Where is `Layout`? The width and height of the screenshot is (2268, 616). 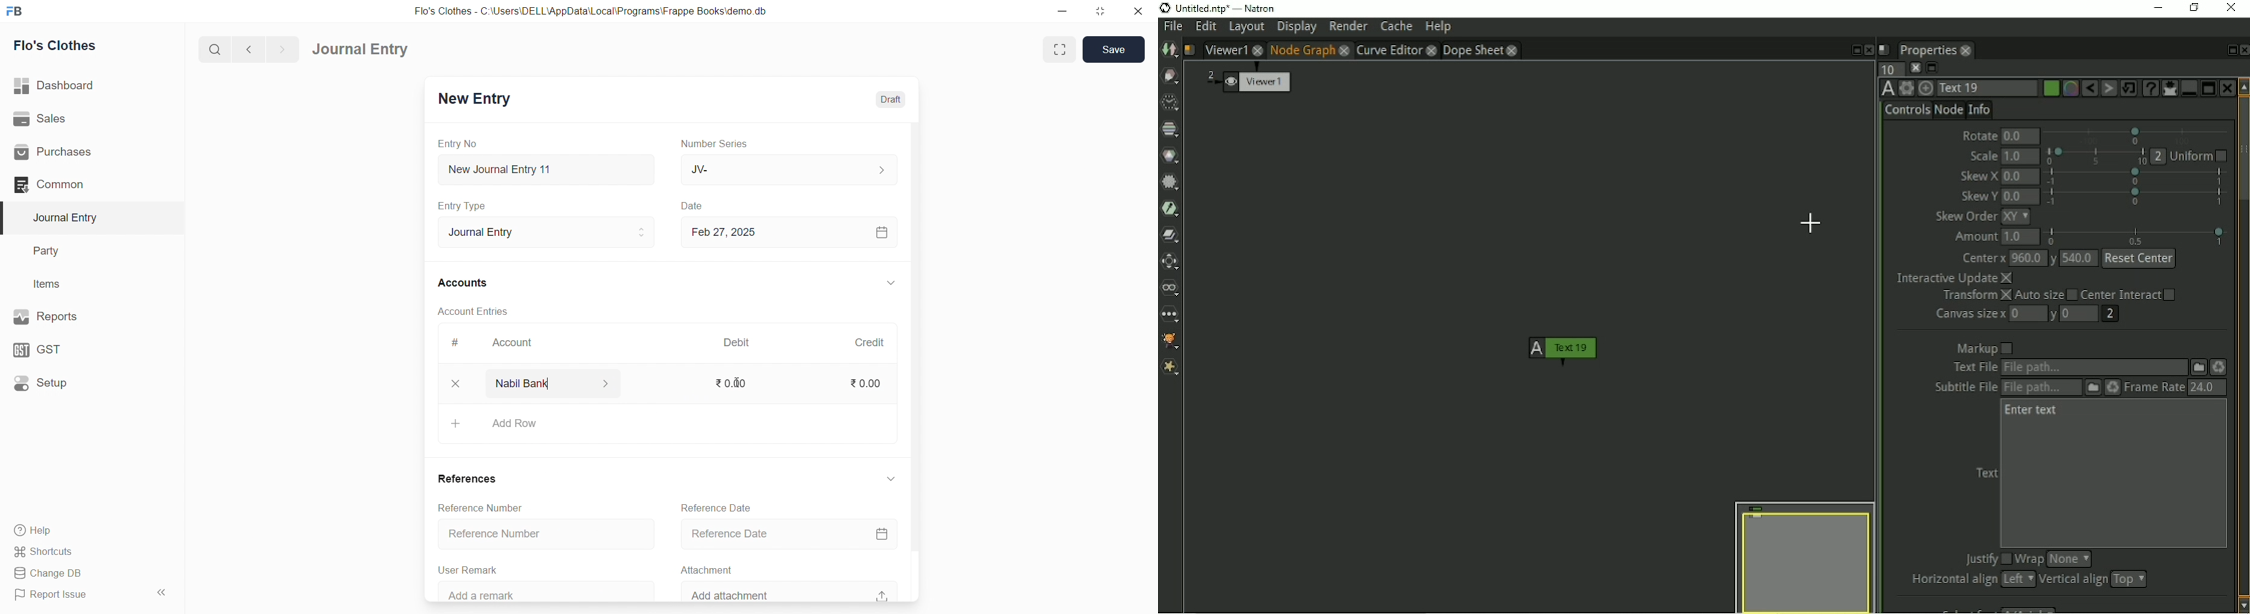 Layout is located at coordinates (1246, 28).